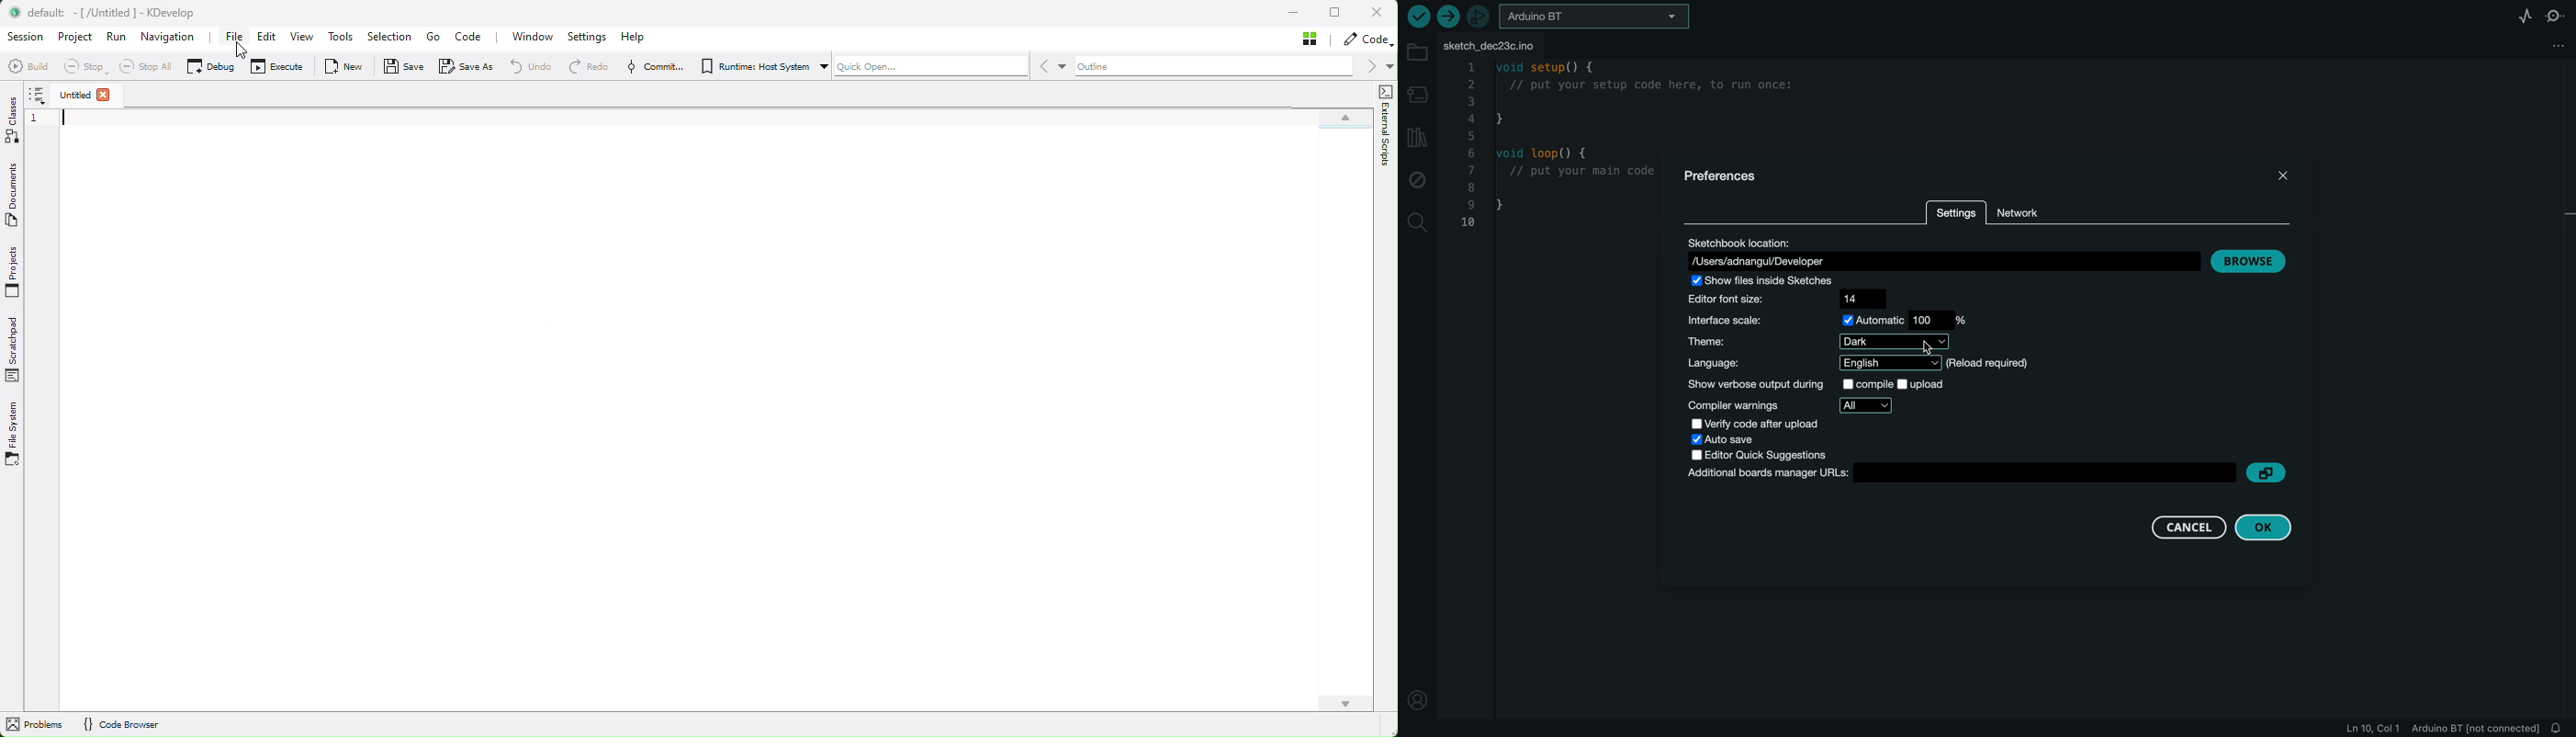  I want to click on cancel, so click(2189, 527).